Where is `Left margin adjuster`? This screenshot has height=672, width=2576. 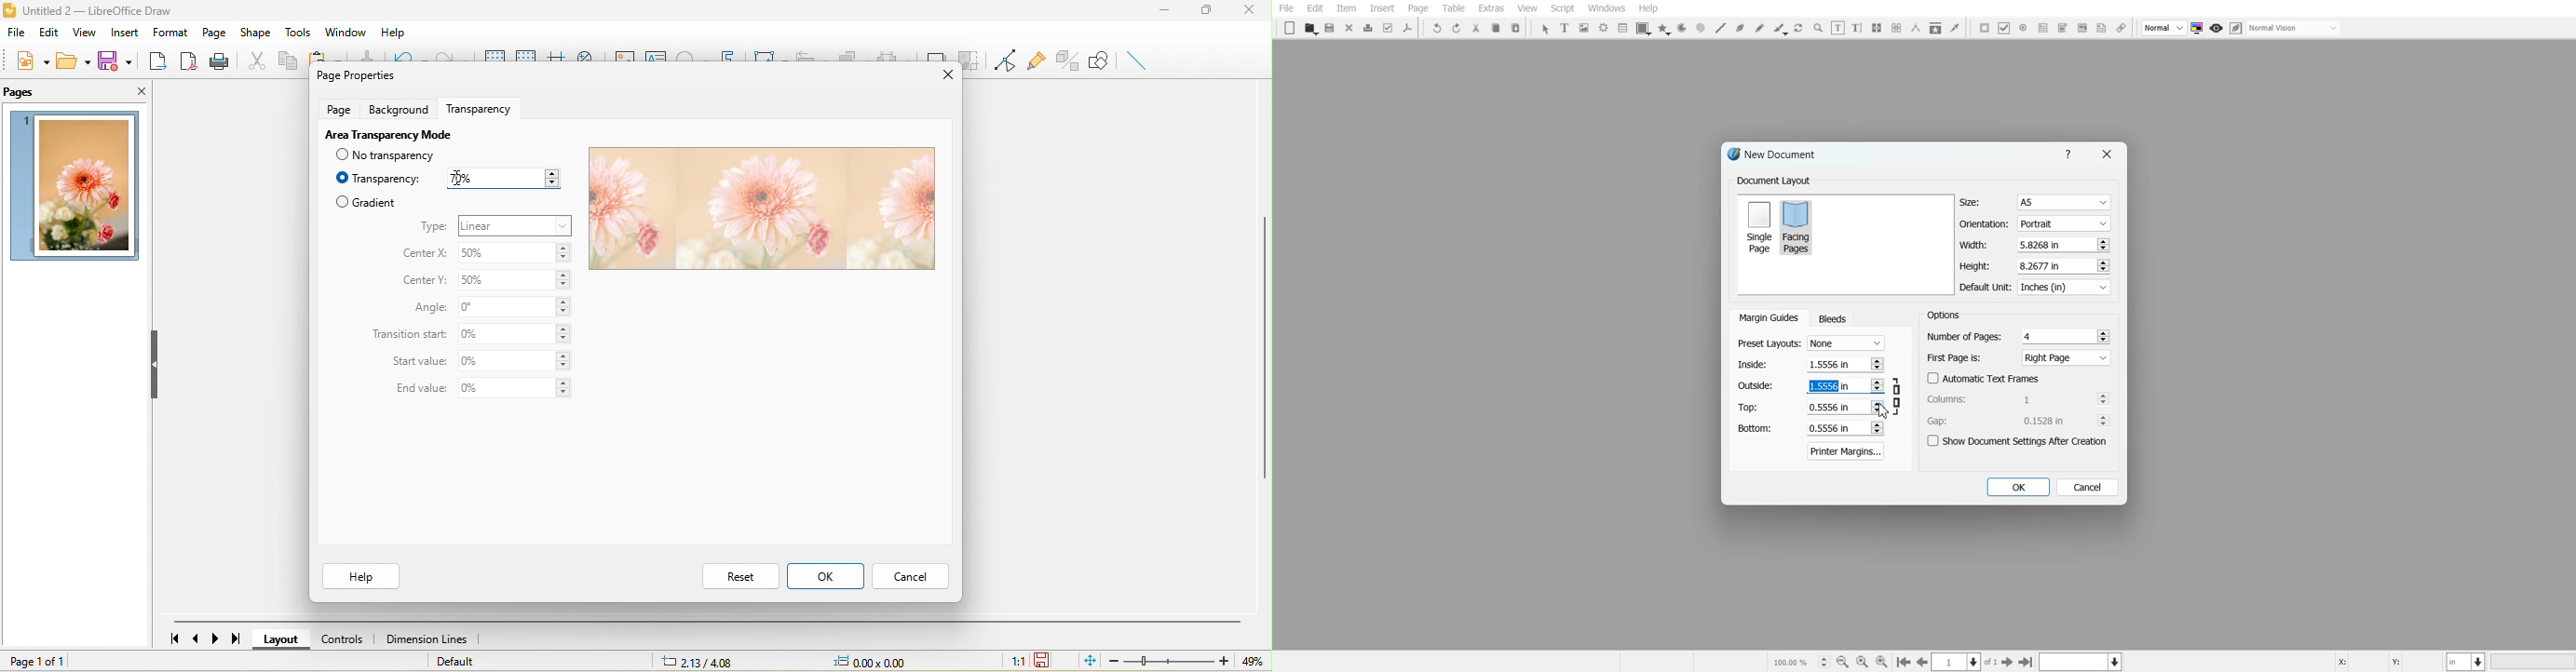 Left margin adjuster is located at coordinates (1811, 364).